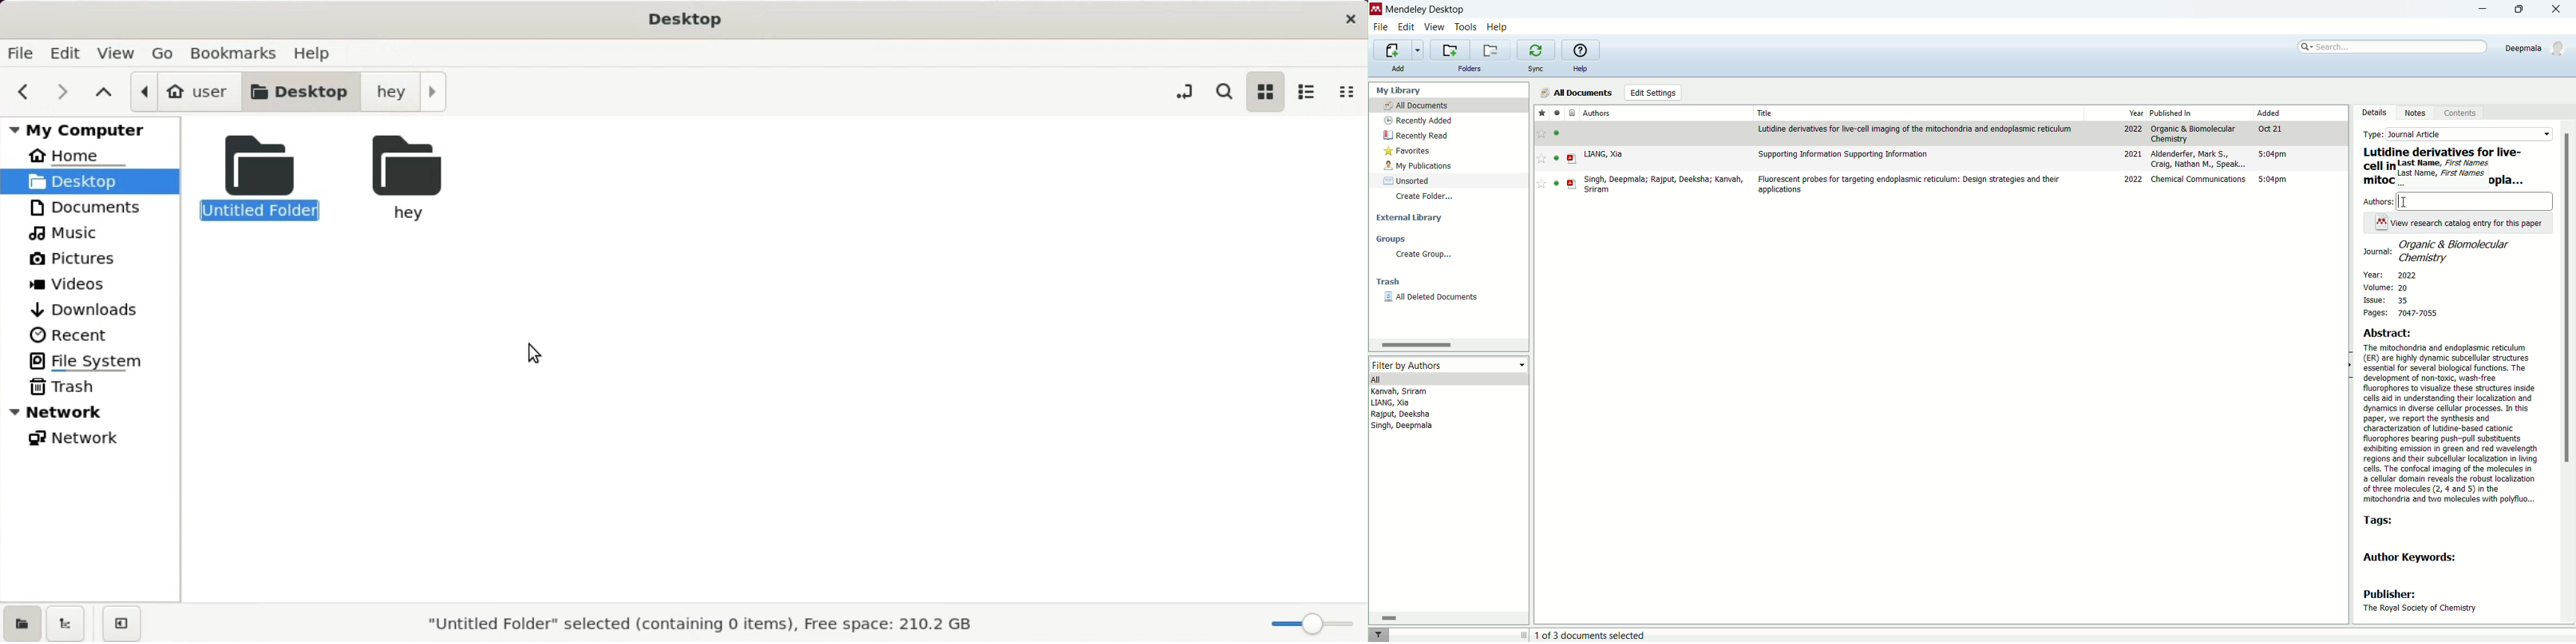 Image resolution: width=2576 pixels, height=644 pixels. I want to click on Lutidine derivatives for live-cell imaging of the mitochondria and edoplasmic reticulum, so click(1917, 128).